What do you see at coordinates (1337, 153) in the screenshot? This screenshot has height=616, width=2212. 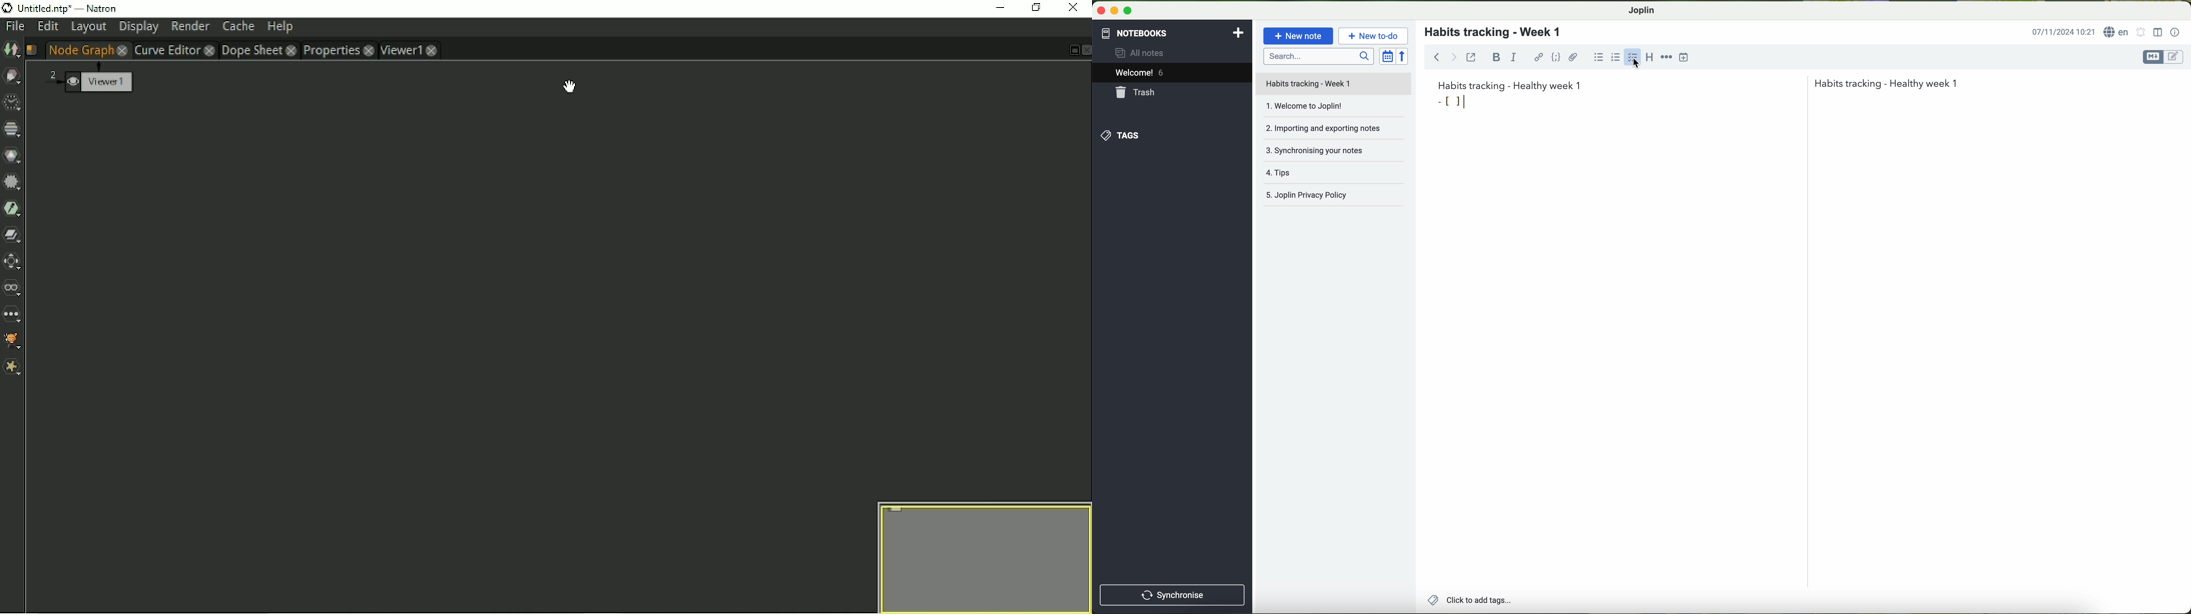 I see `synchronising your notes` at bounding box center [1337, 153].